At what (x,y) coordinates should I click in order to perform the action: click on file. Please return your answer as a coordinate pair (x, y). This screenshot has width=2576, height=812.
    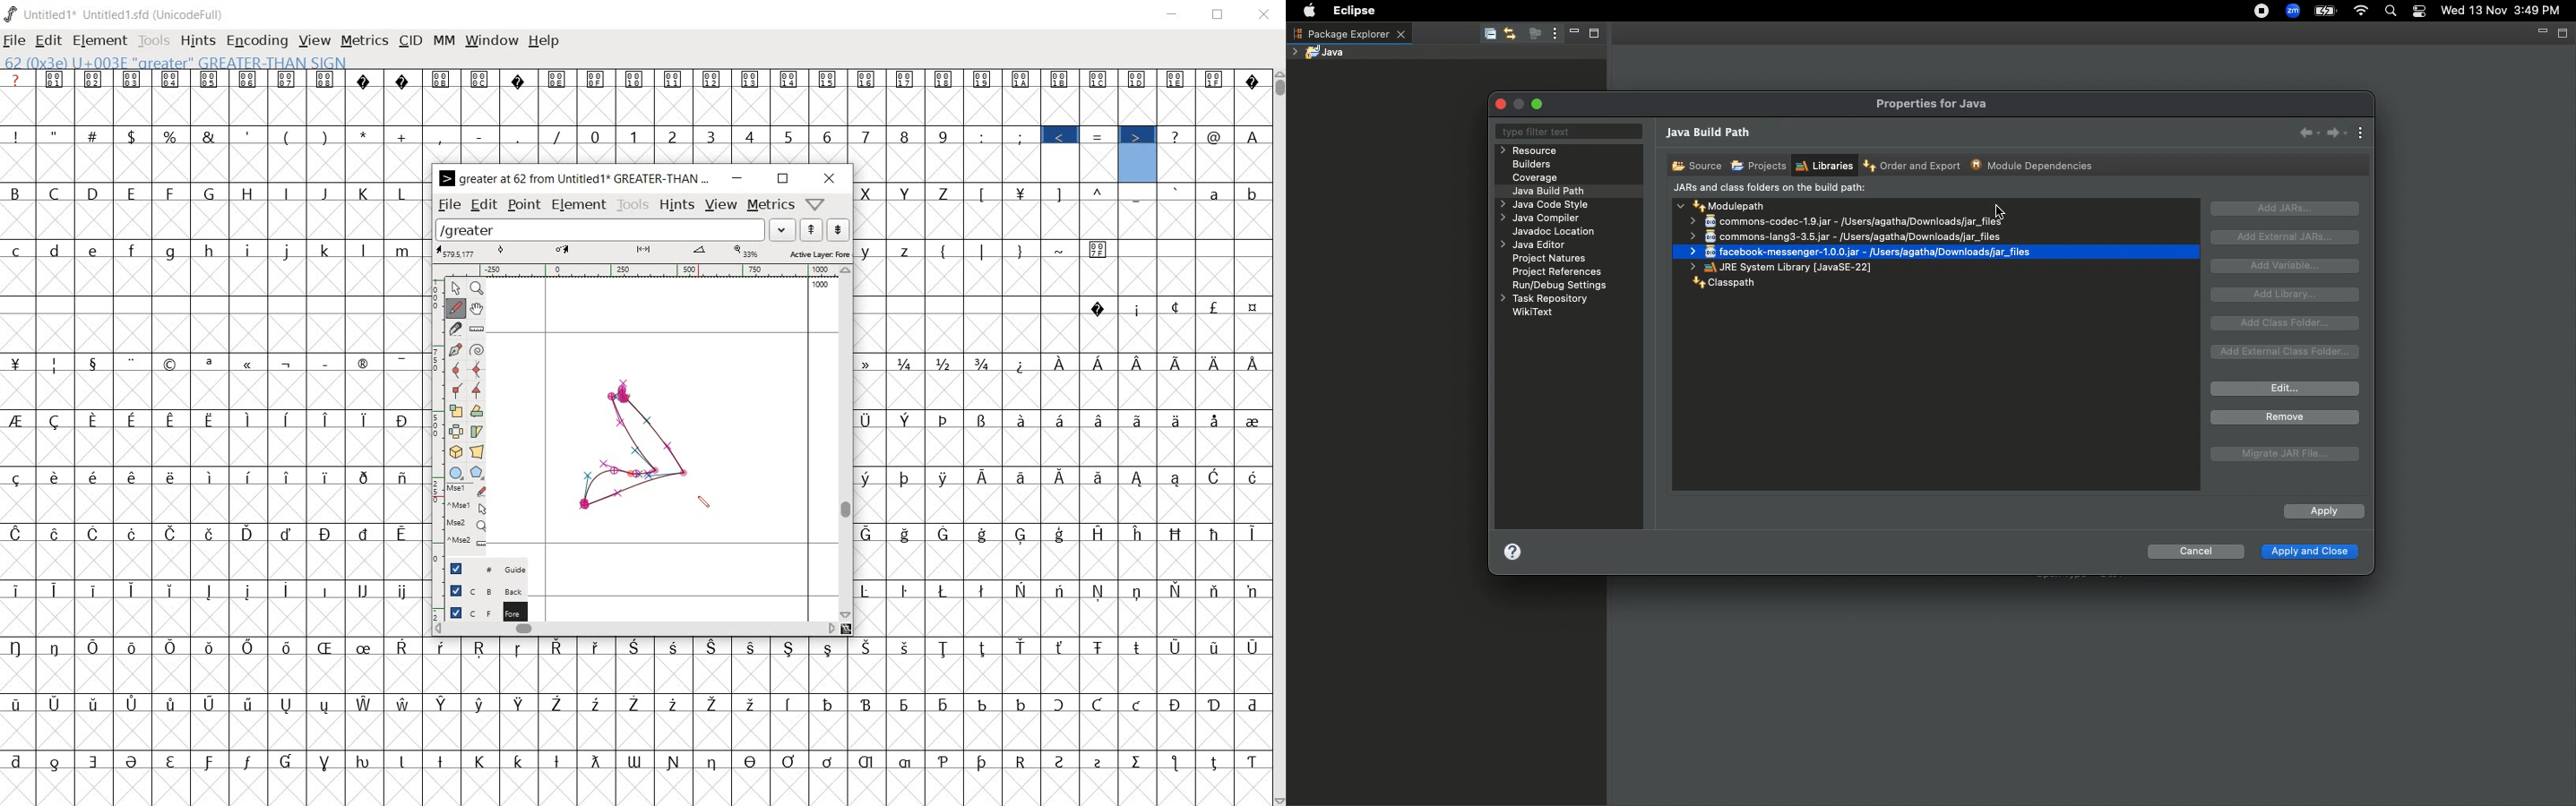
    Looking at the image, I should click on (448, 205).